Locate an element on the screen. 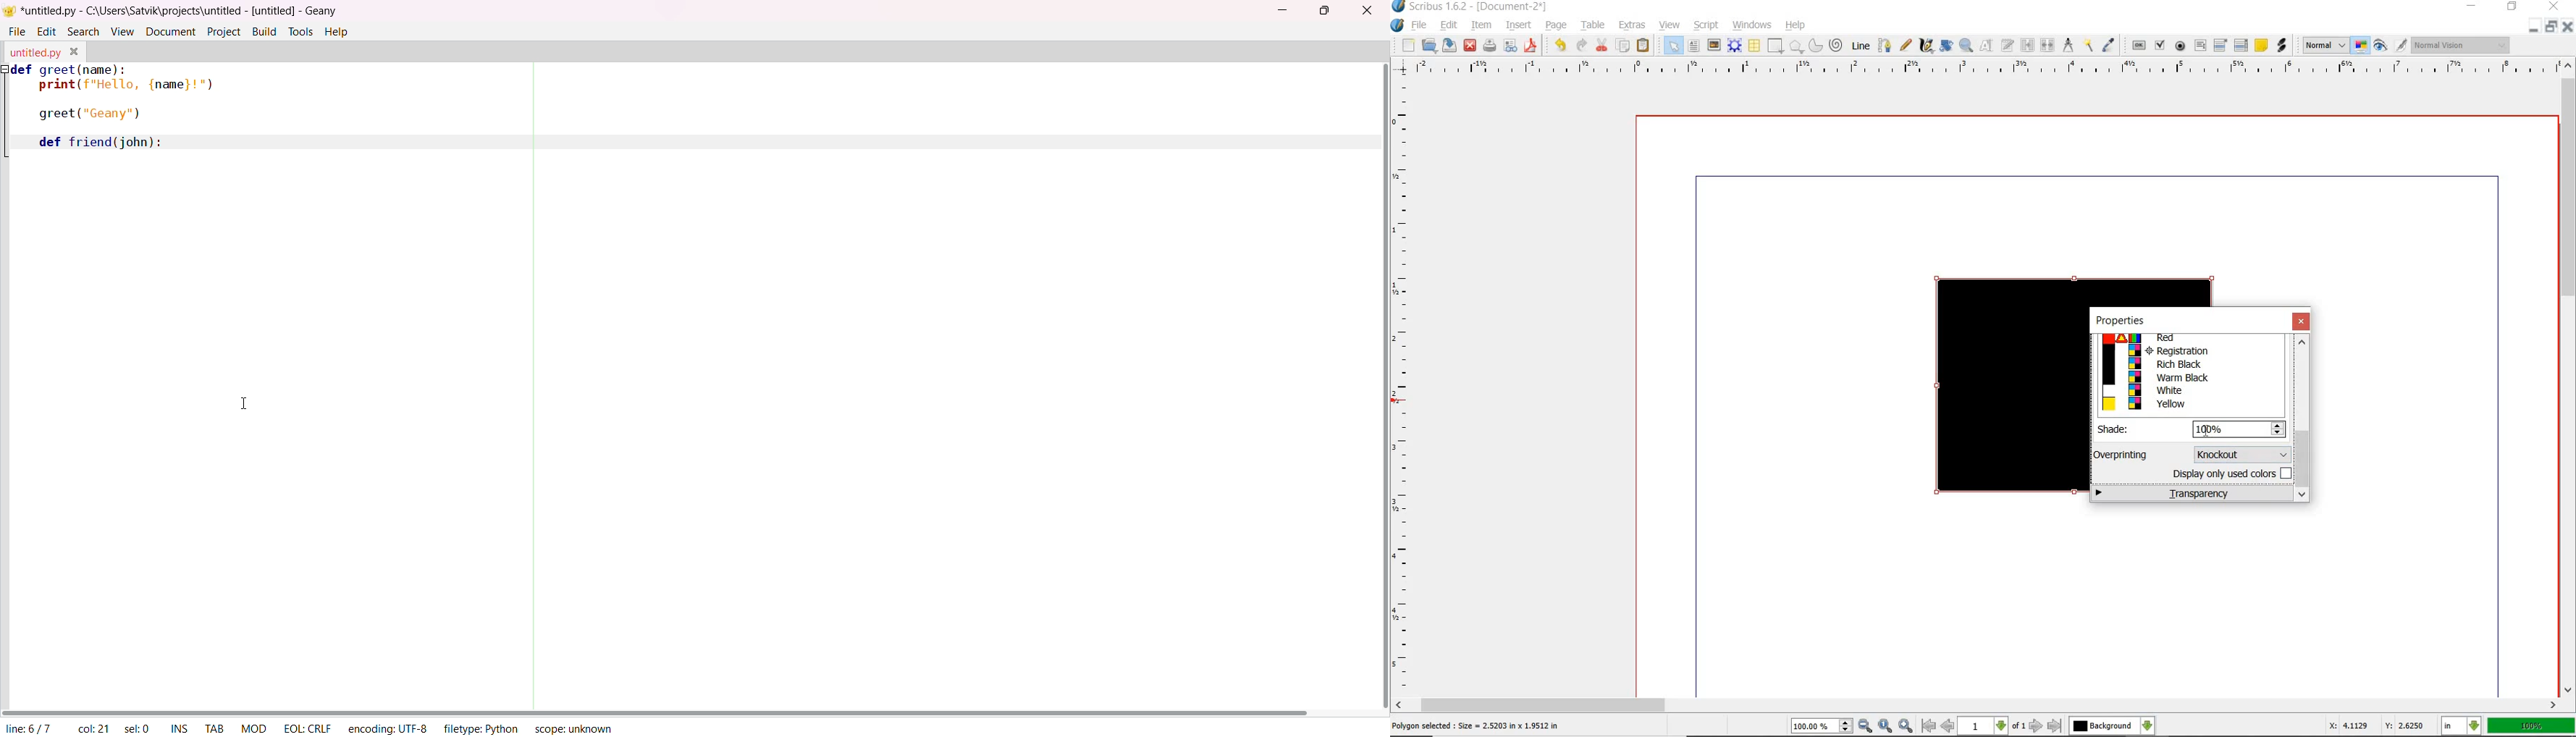  page is located at coordinates (1557, 27).